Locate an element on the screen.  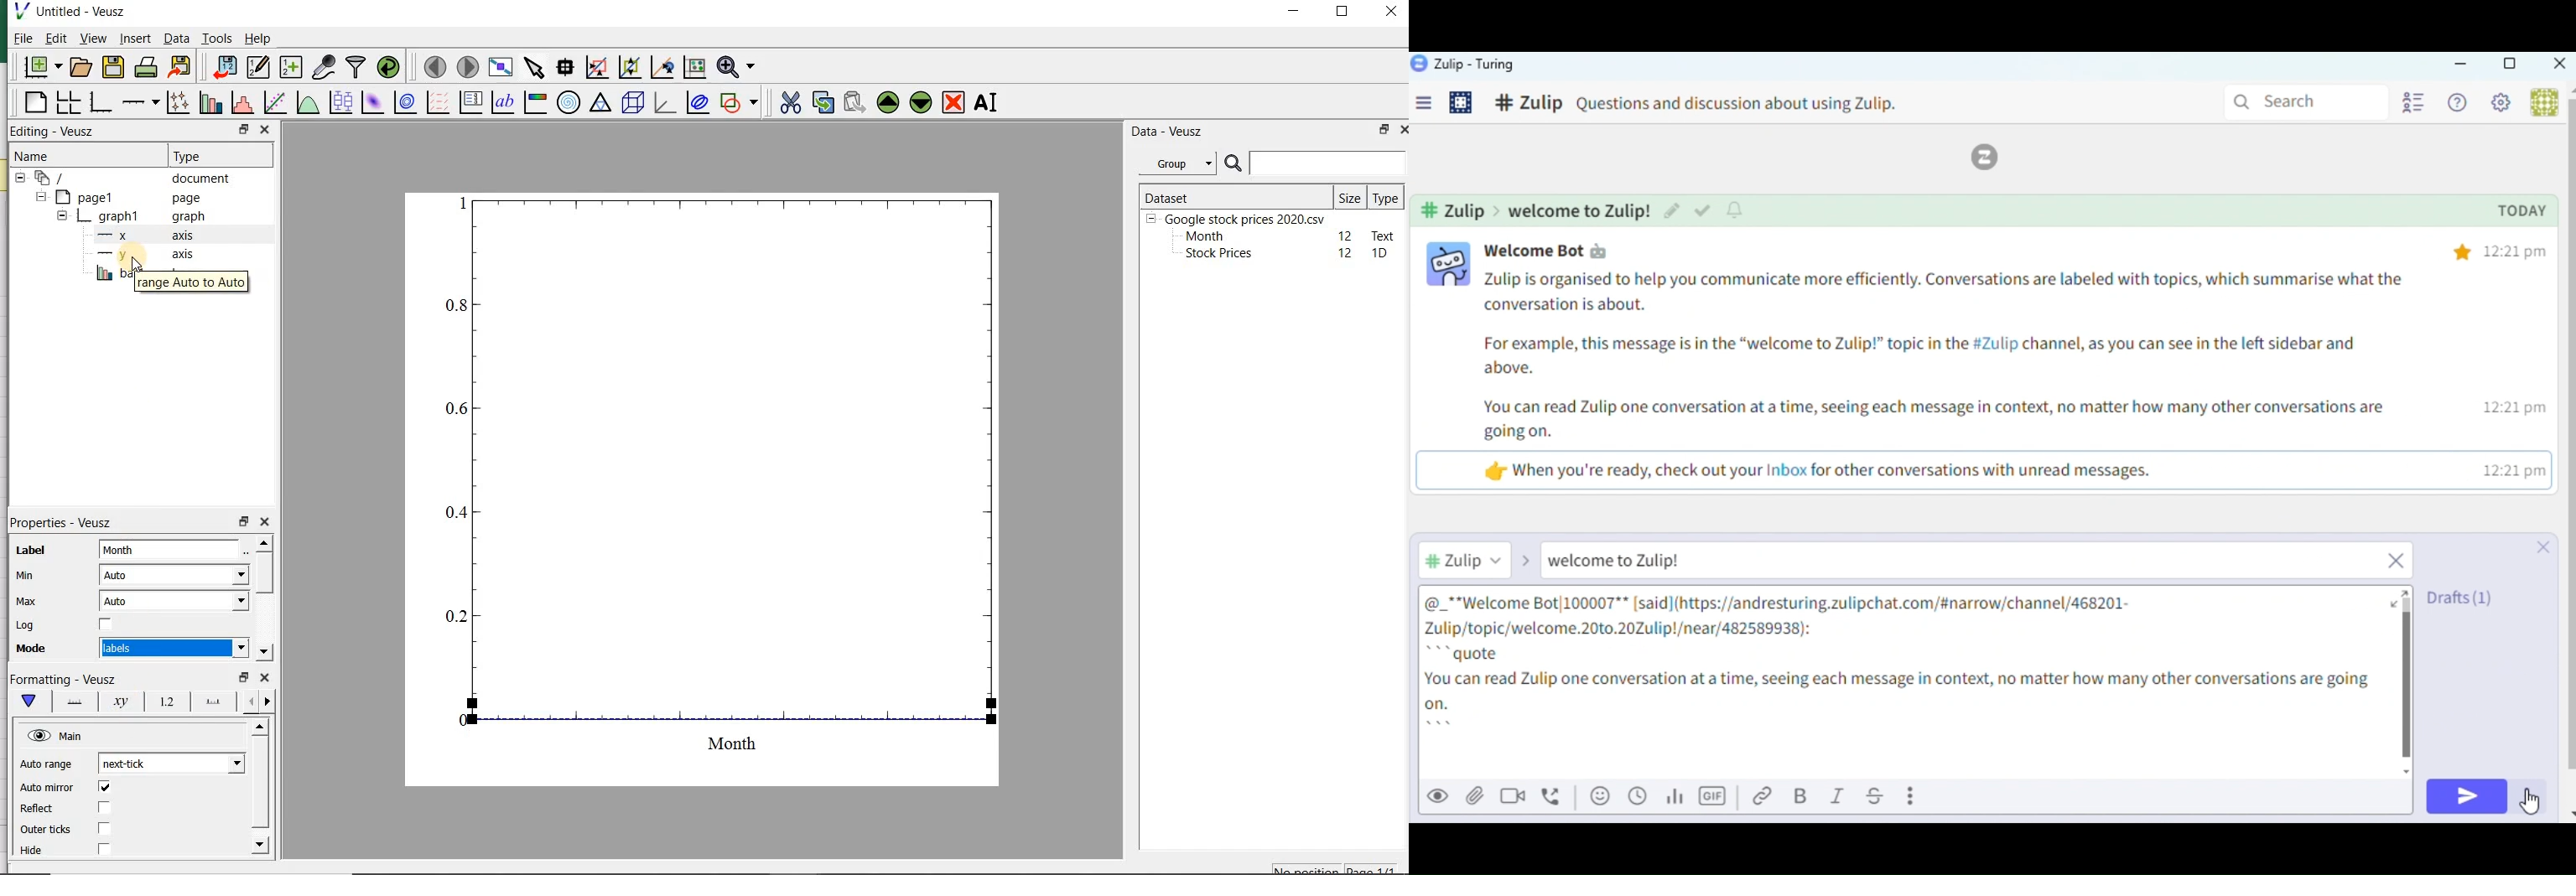
File is located at coordinates (18, 40).